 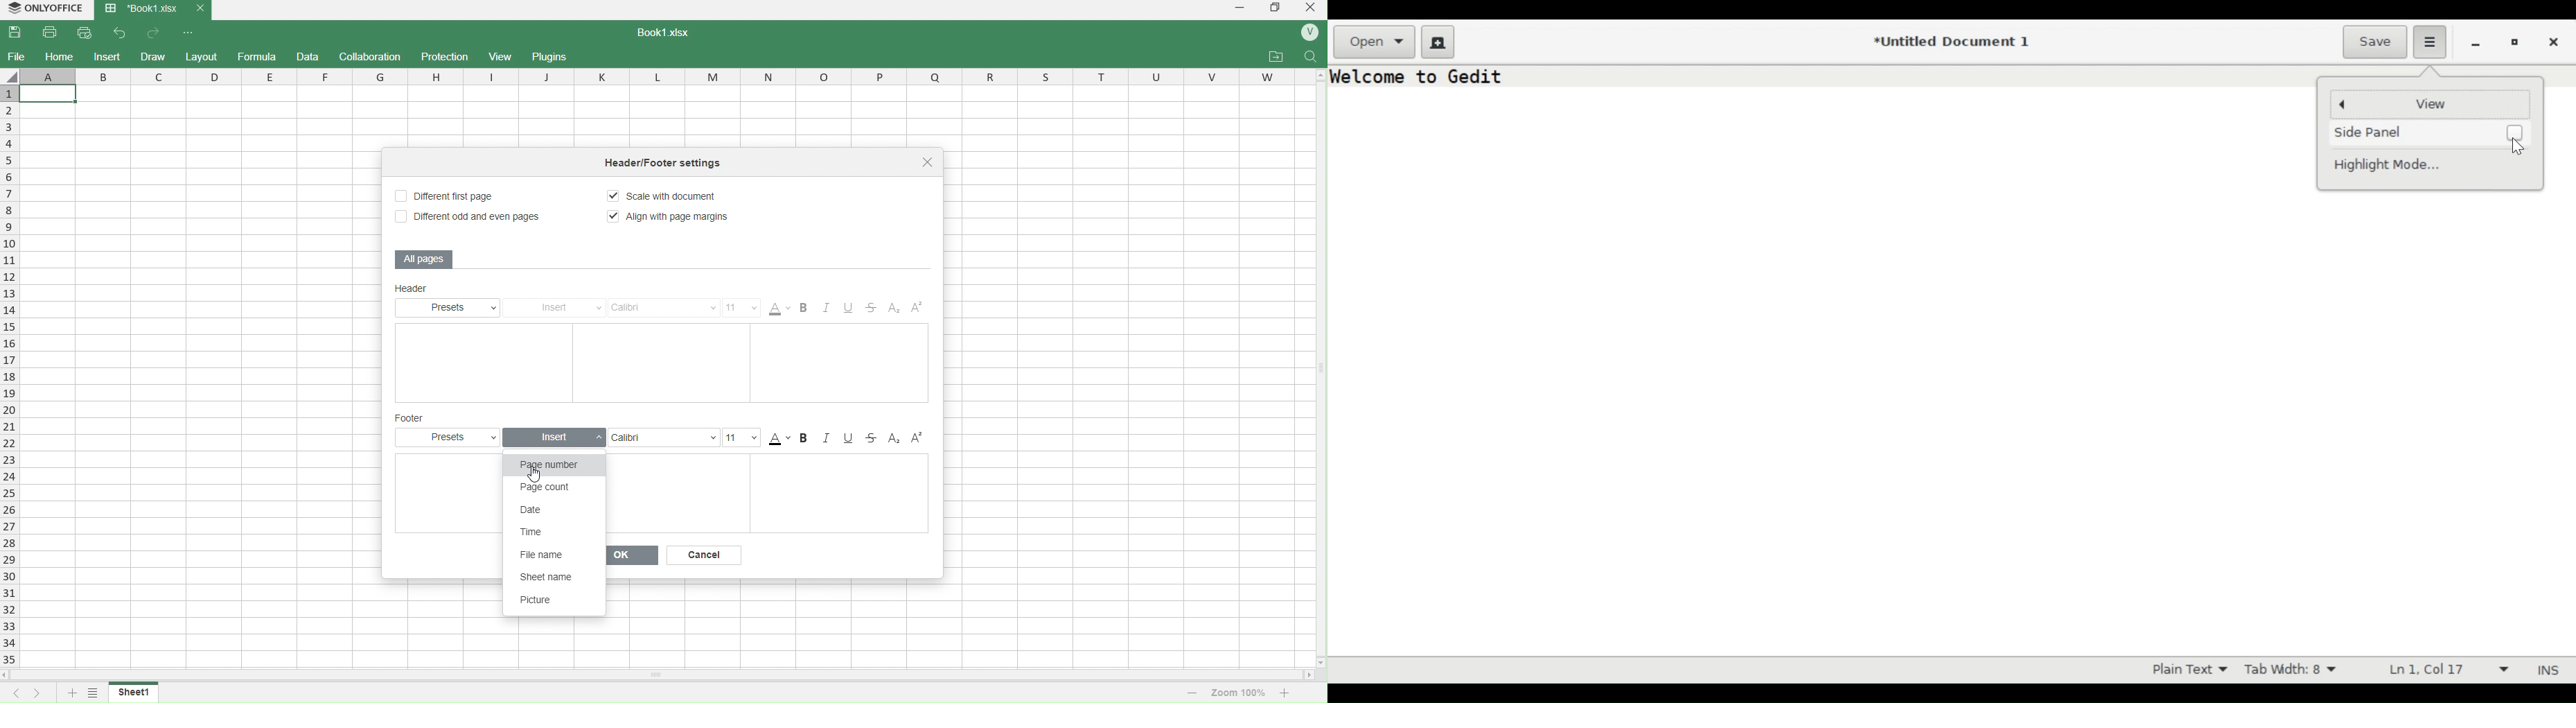 What do you see at coordinates (452, 196) in the screenshot?
I see `Different First Page` at bounding box center [452, 196].